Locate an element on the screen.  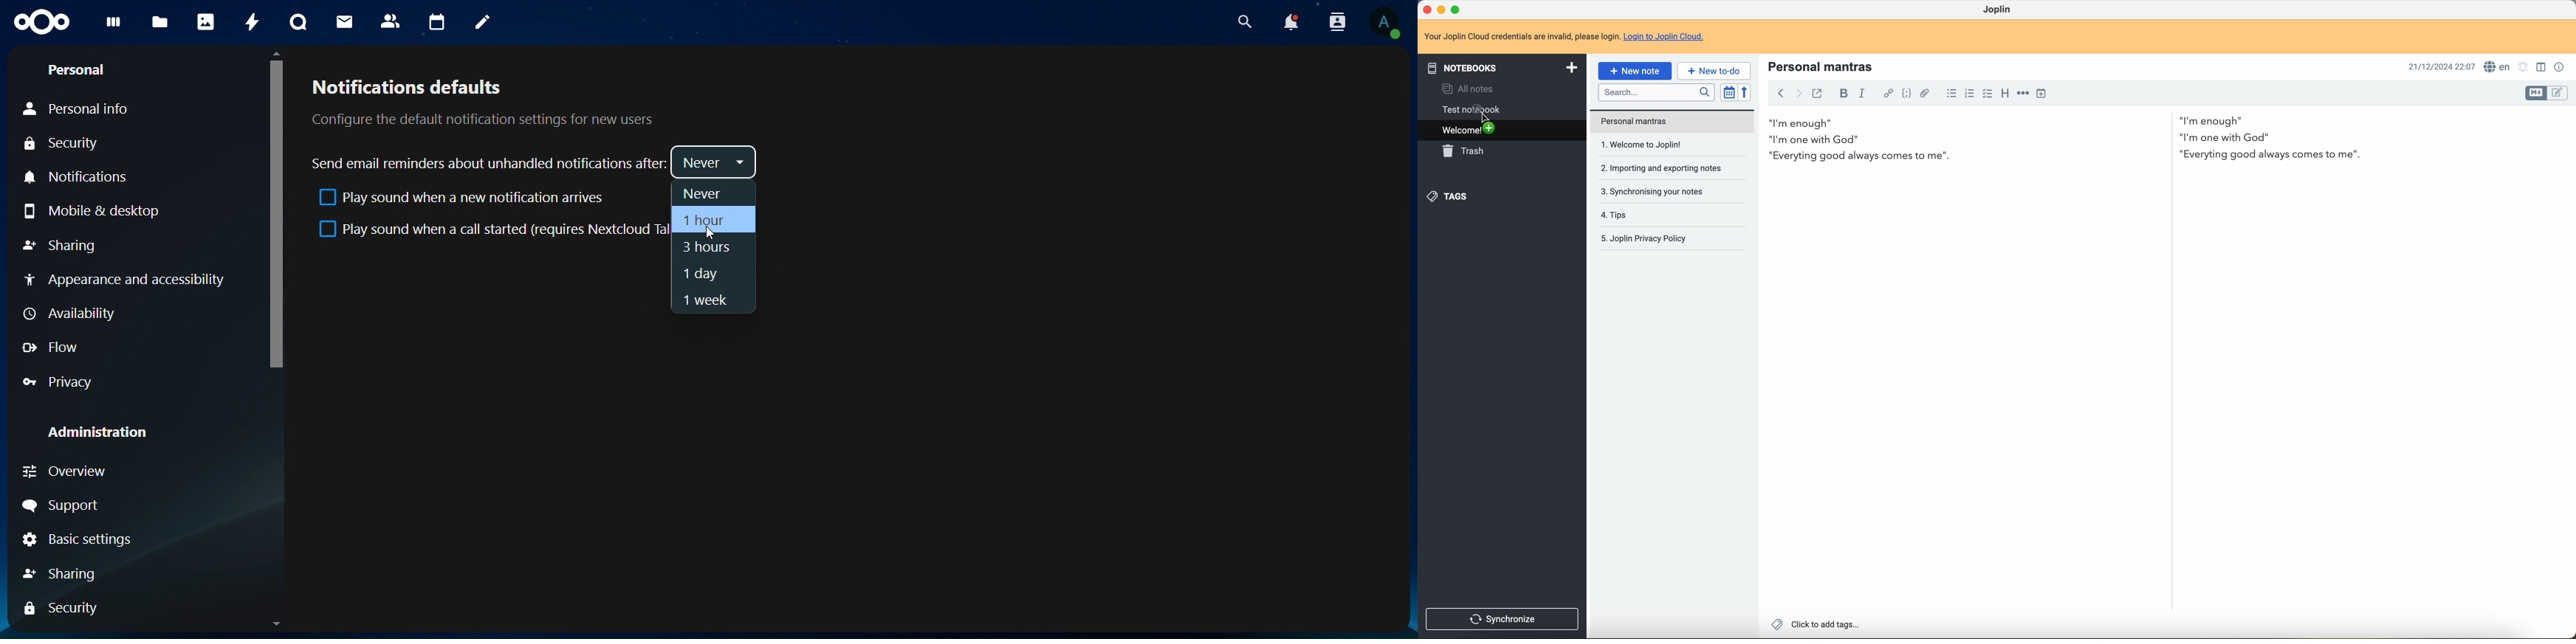
personal mantras note is located at coordinates (1672, 121).